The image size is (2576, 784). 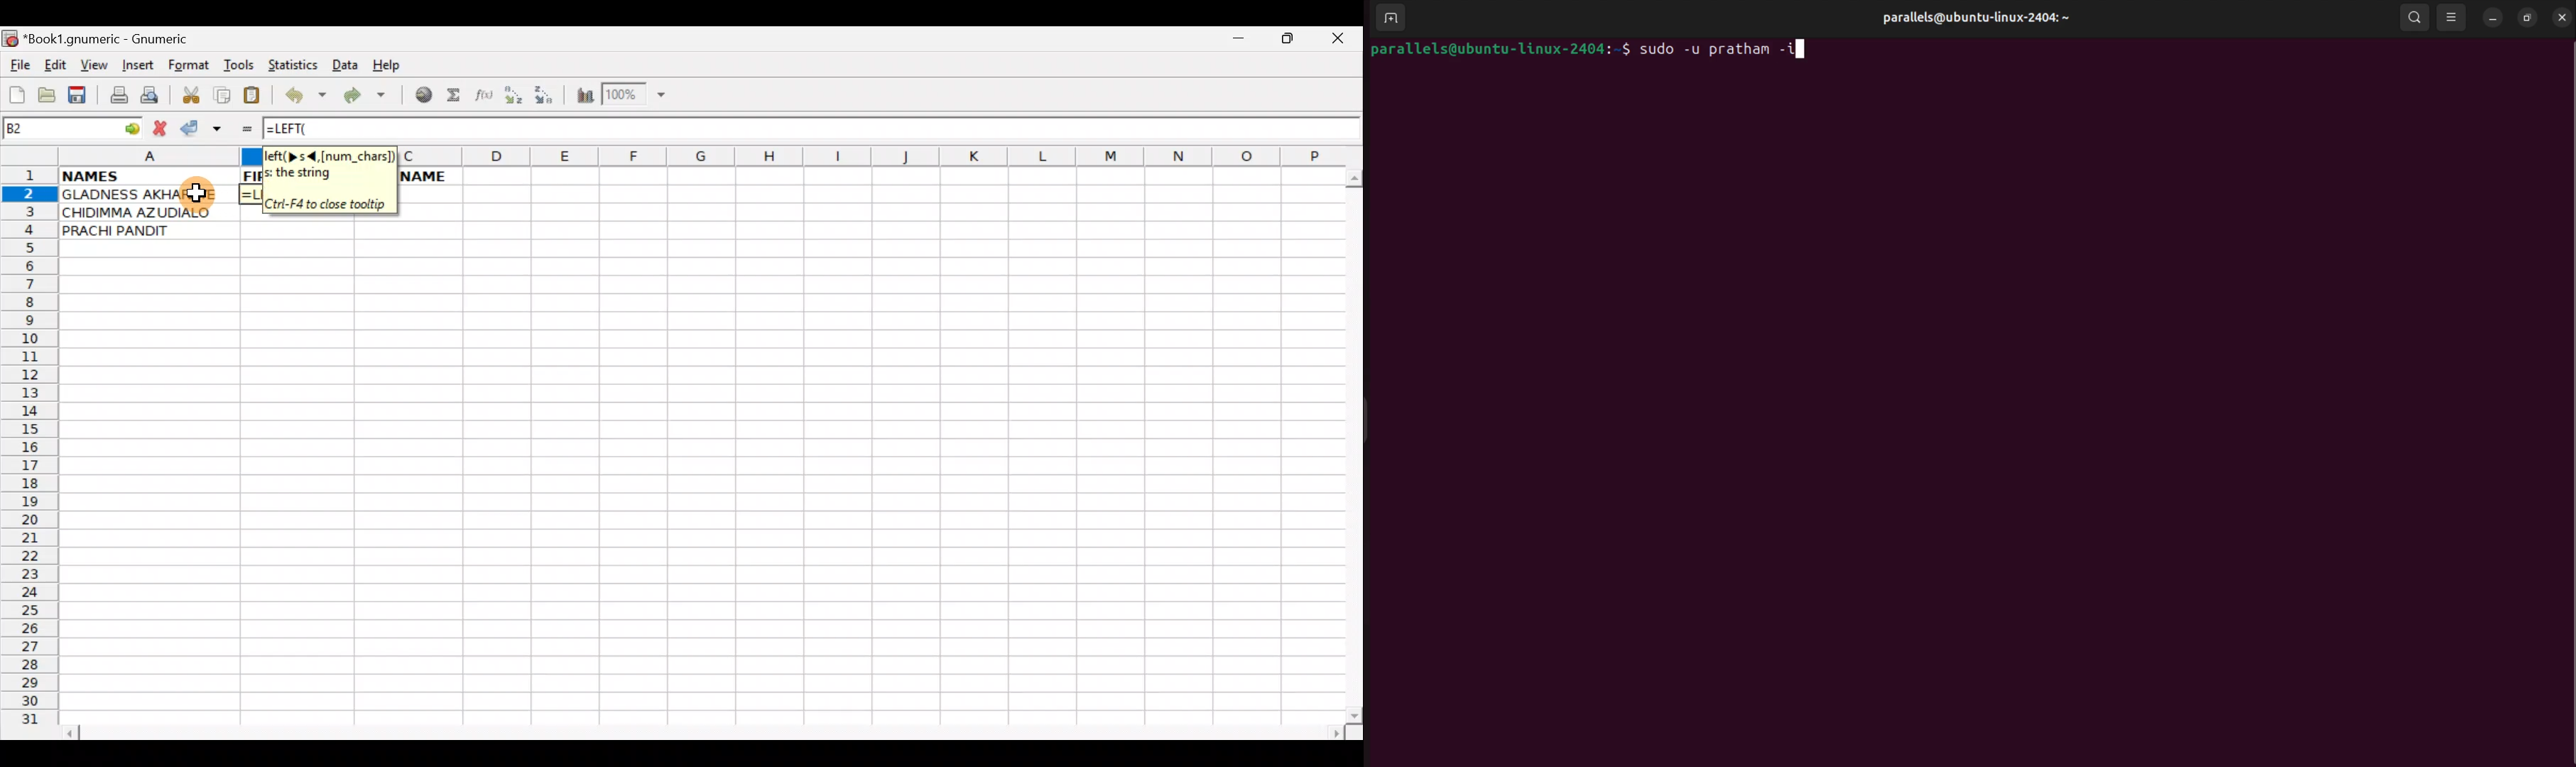 I want to click on NAMES, so click(x=148, y=177).